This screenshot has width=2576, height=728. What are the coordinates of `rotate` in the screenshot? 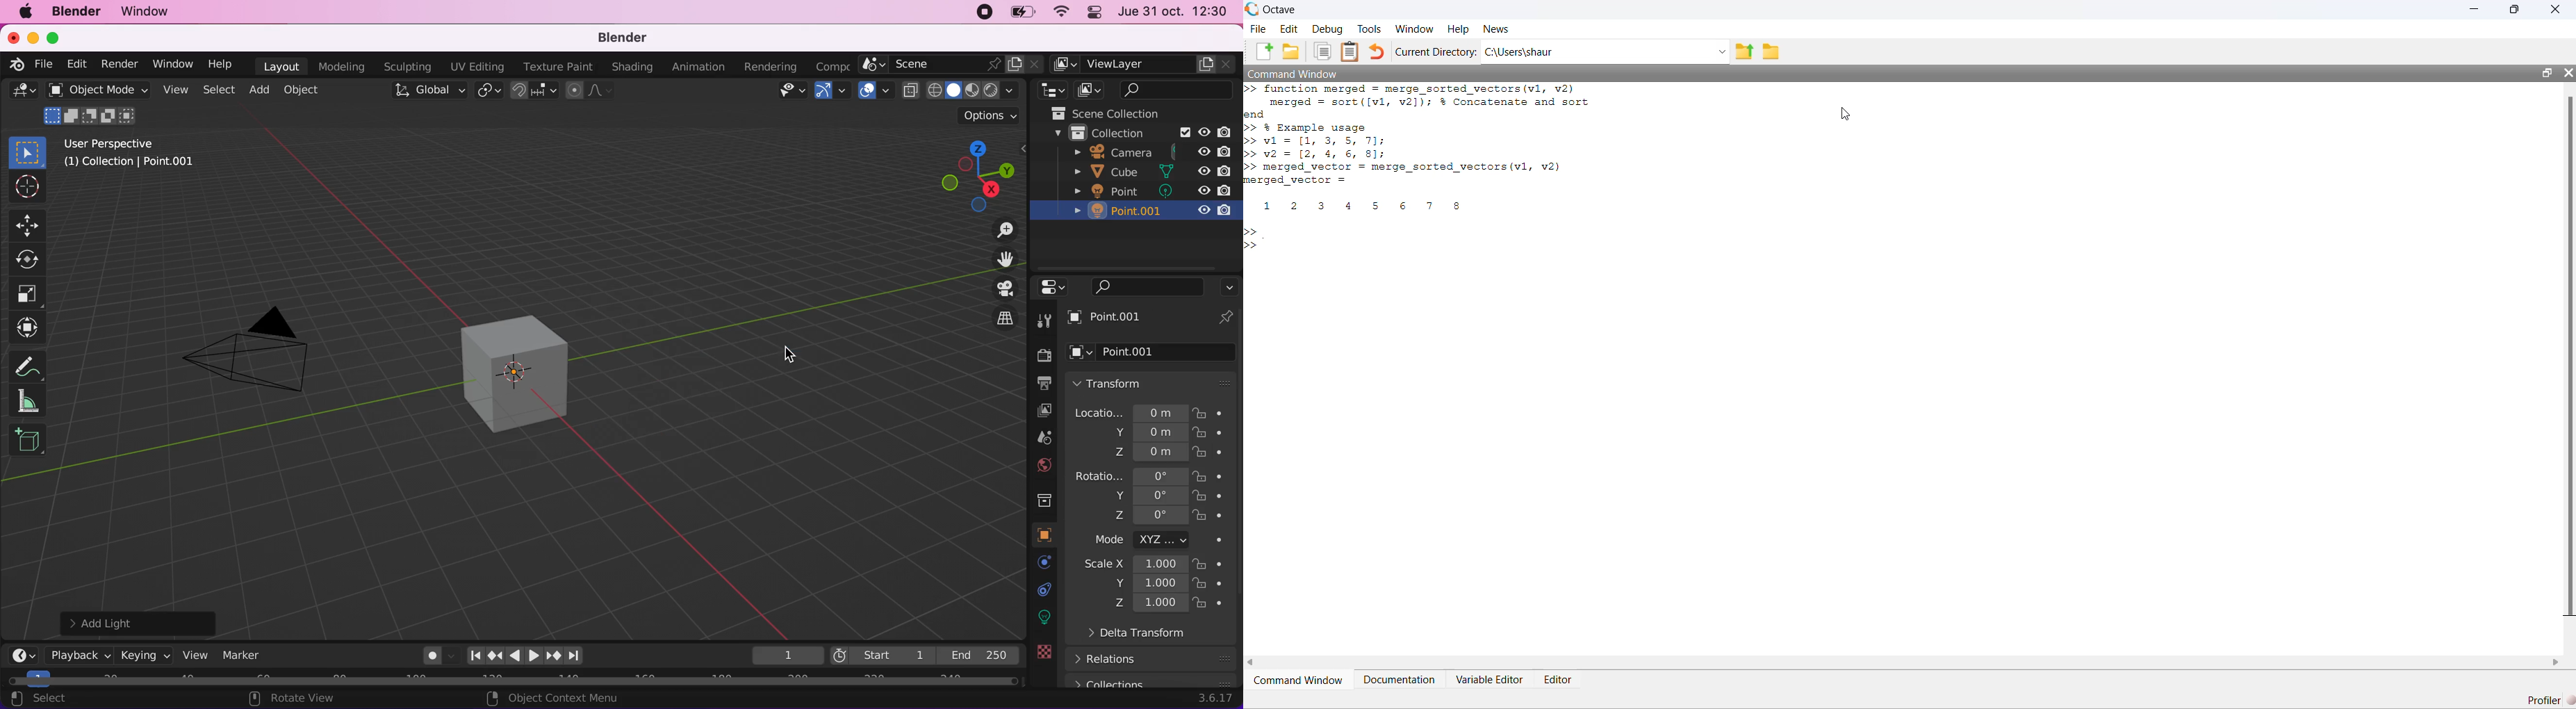 It's located at (29, 259).